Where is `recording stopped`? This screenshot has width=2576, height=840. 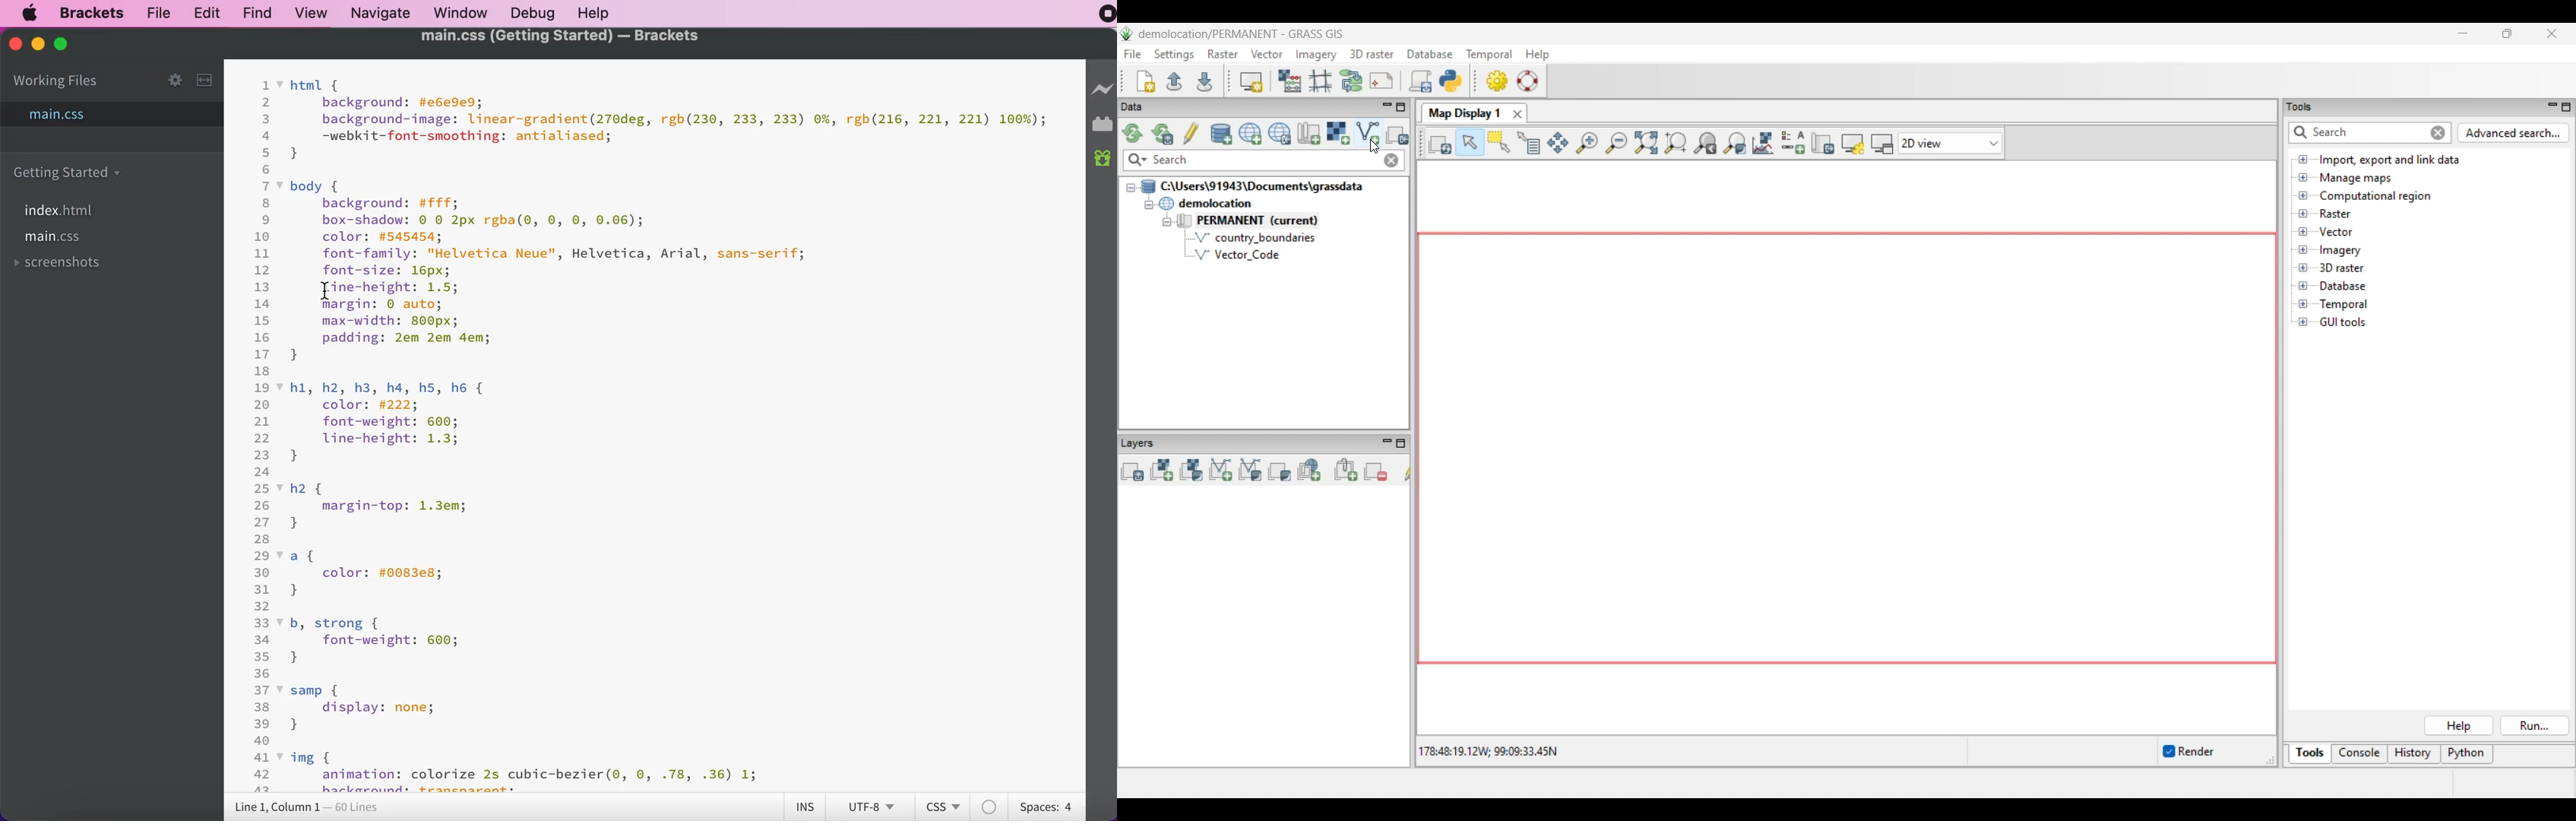
recording stopped is located at coordinates (1100, 17).